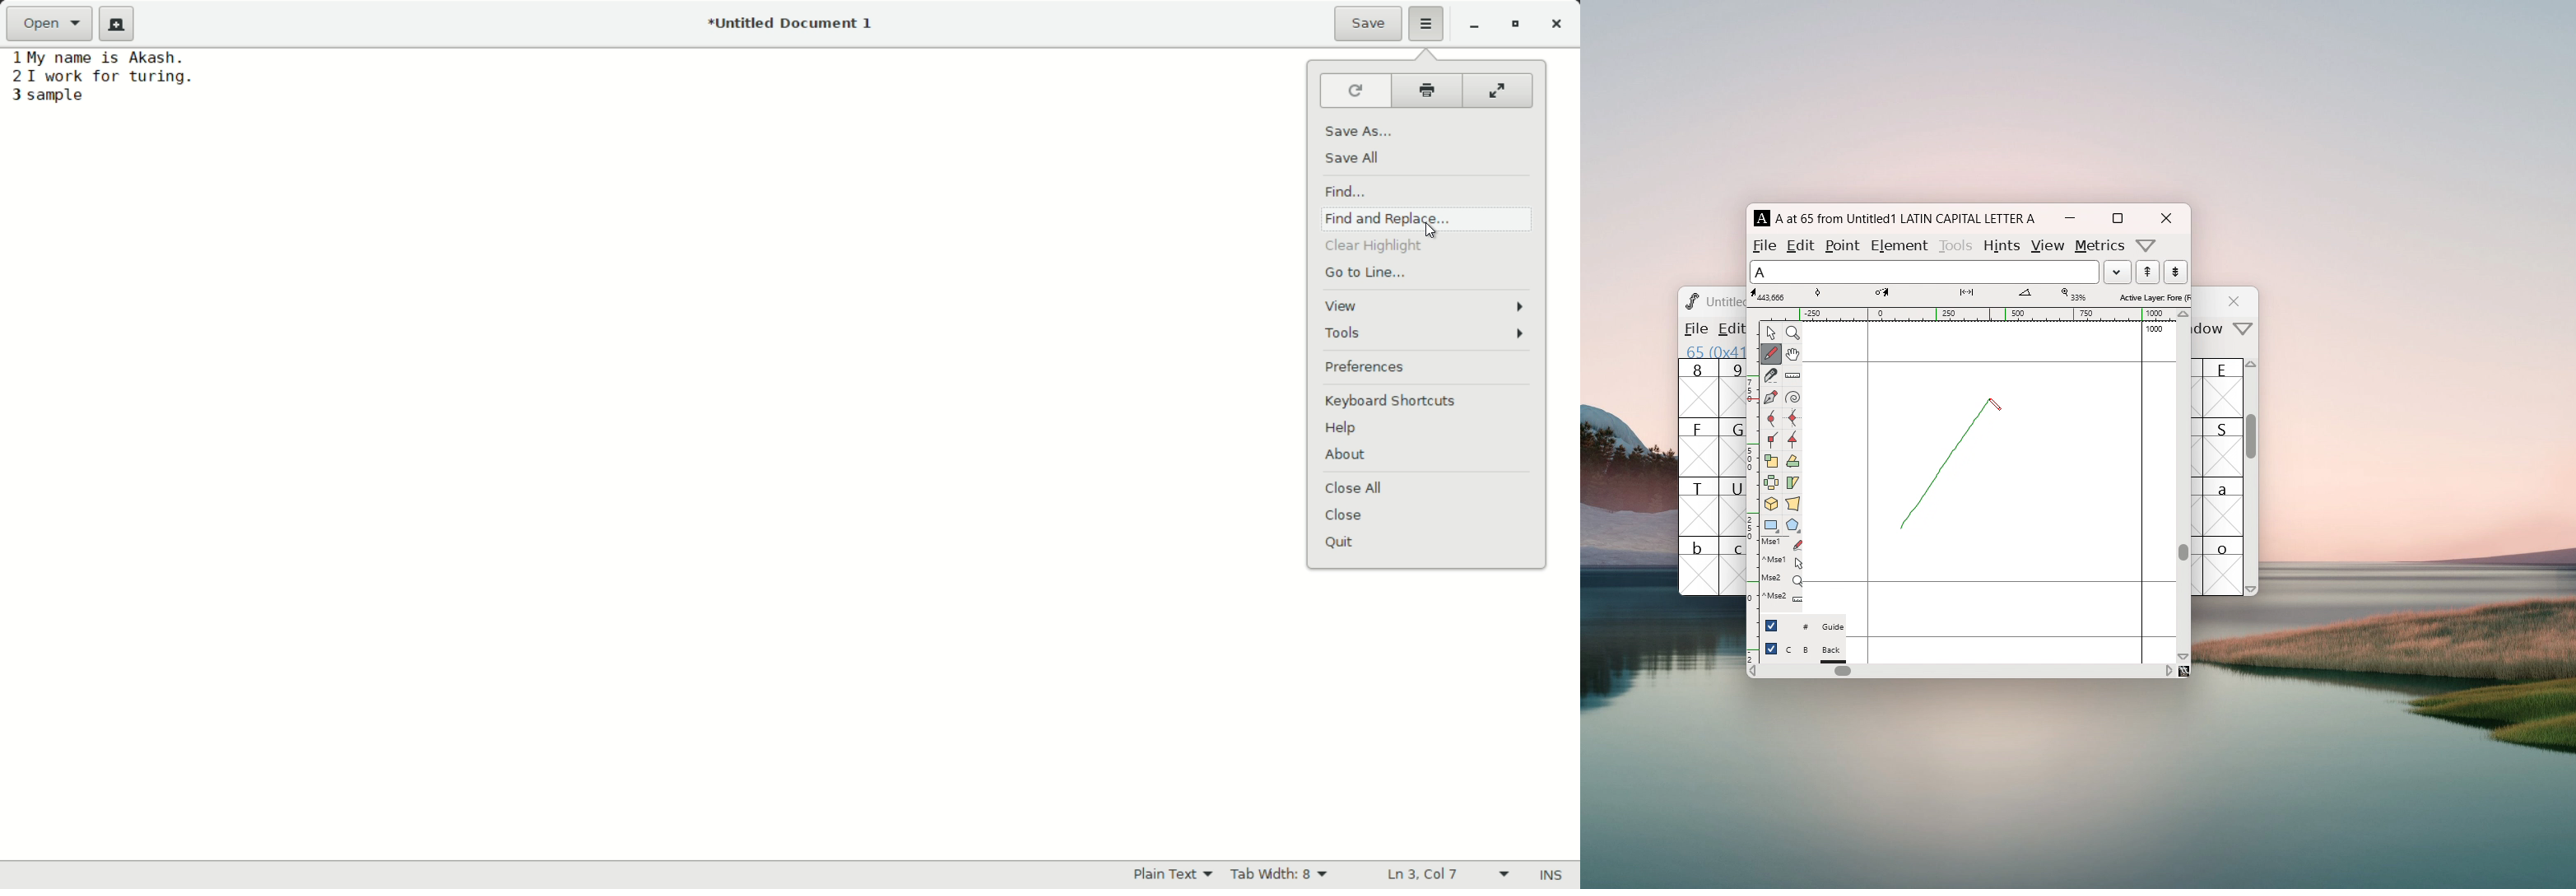  I want to click on , so click(1728, 330).